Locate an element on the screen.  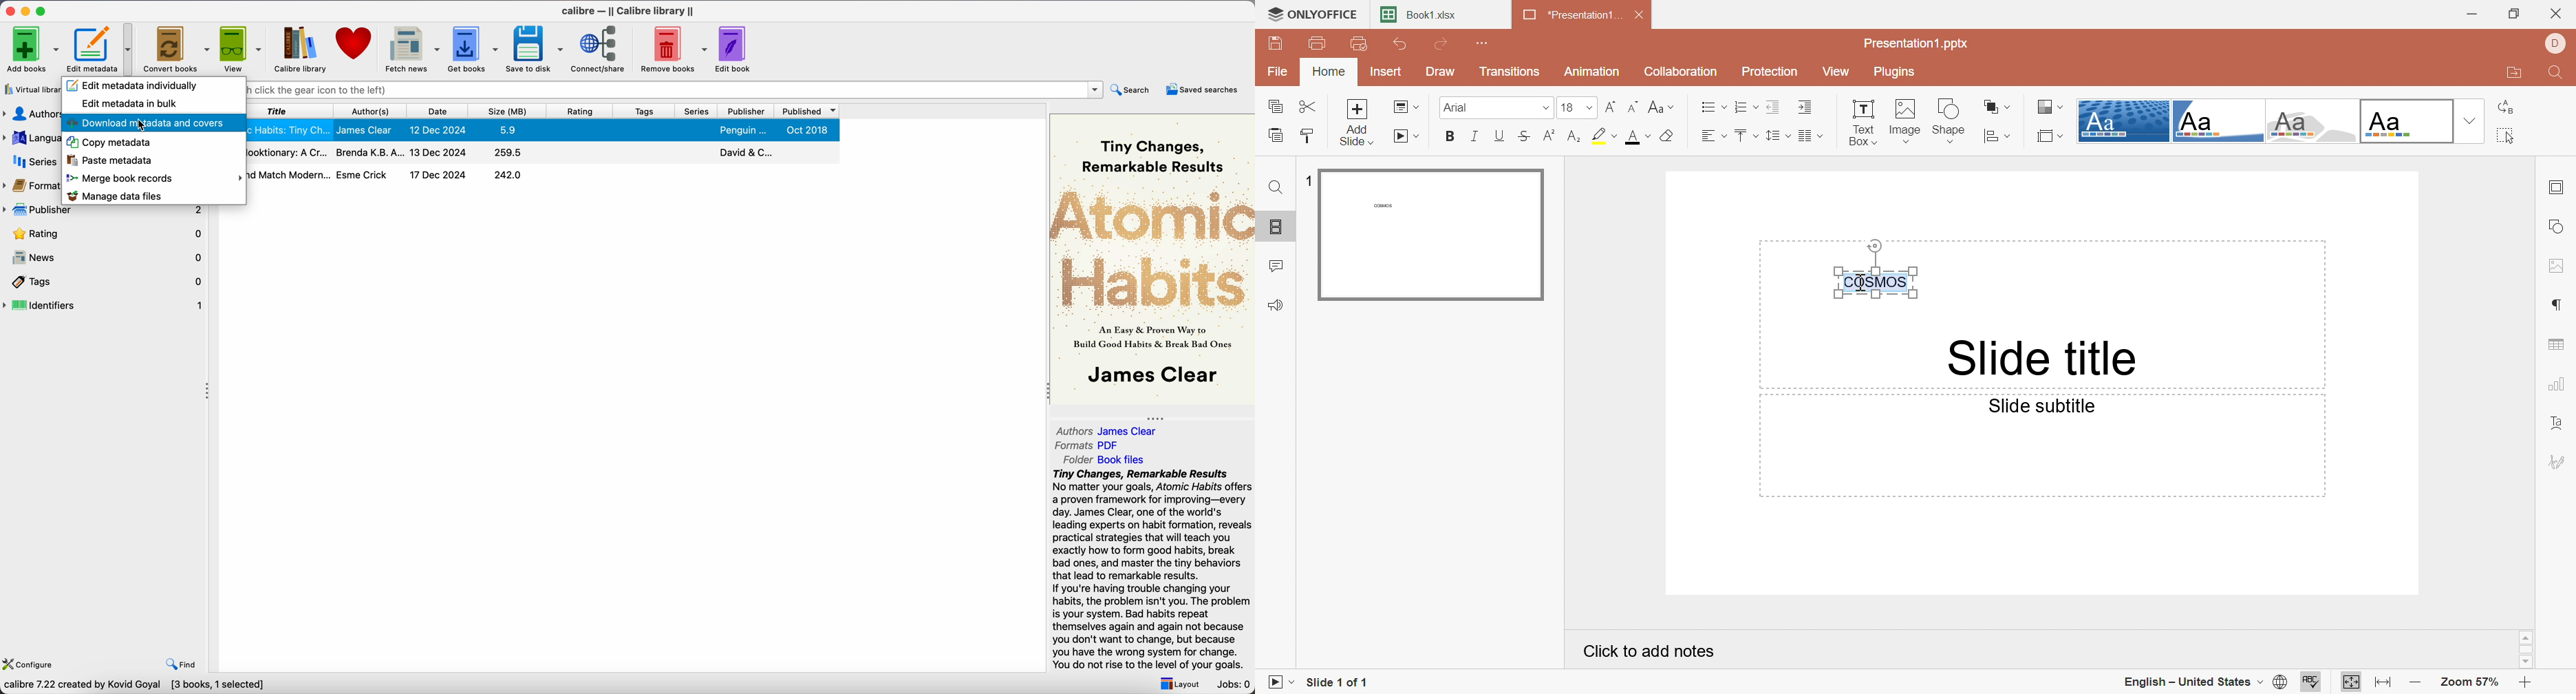
news is located at coordinates (106, 256).